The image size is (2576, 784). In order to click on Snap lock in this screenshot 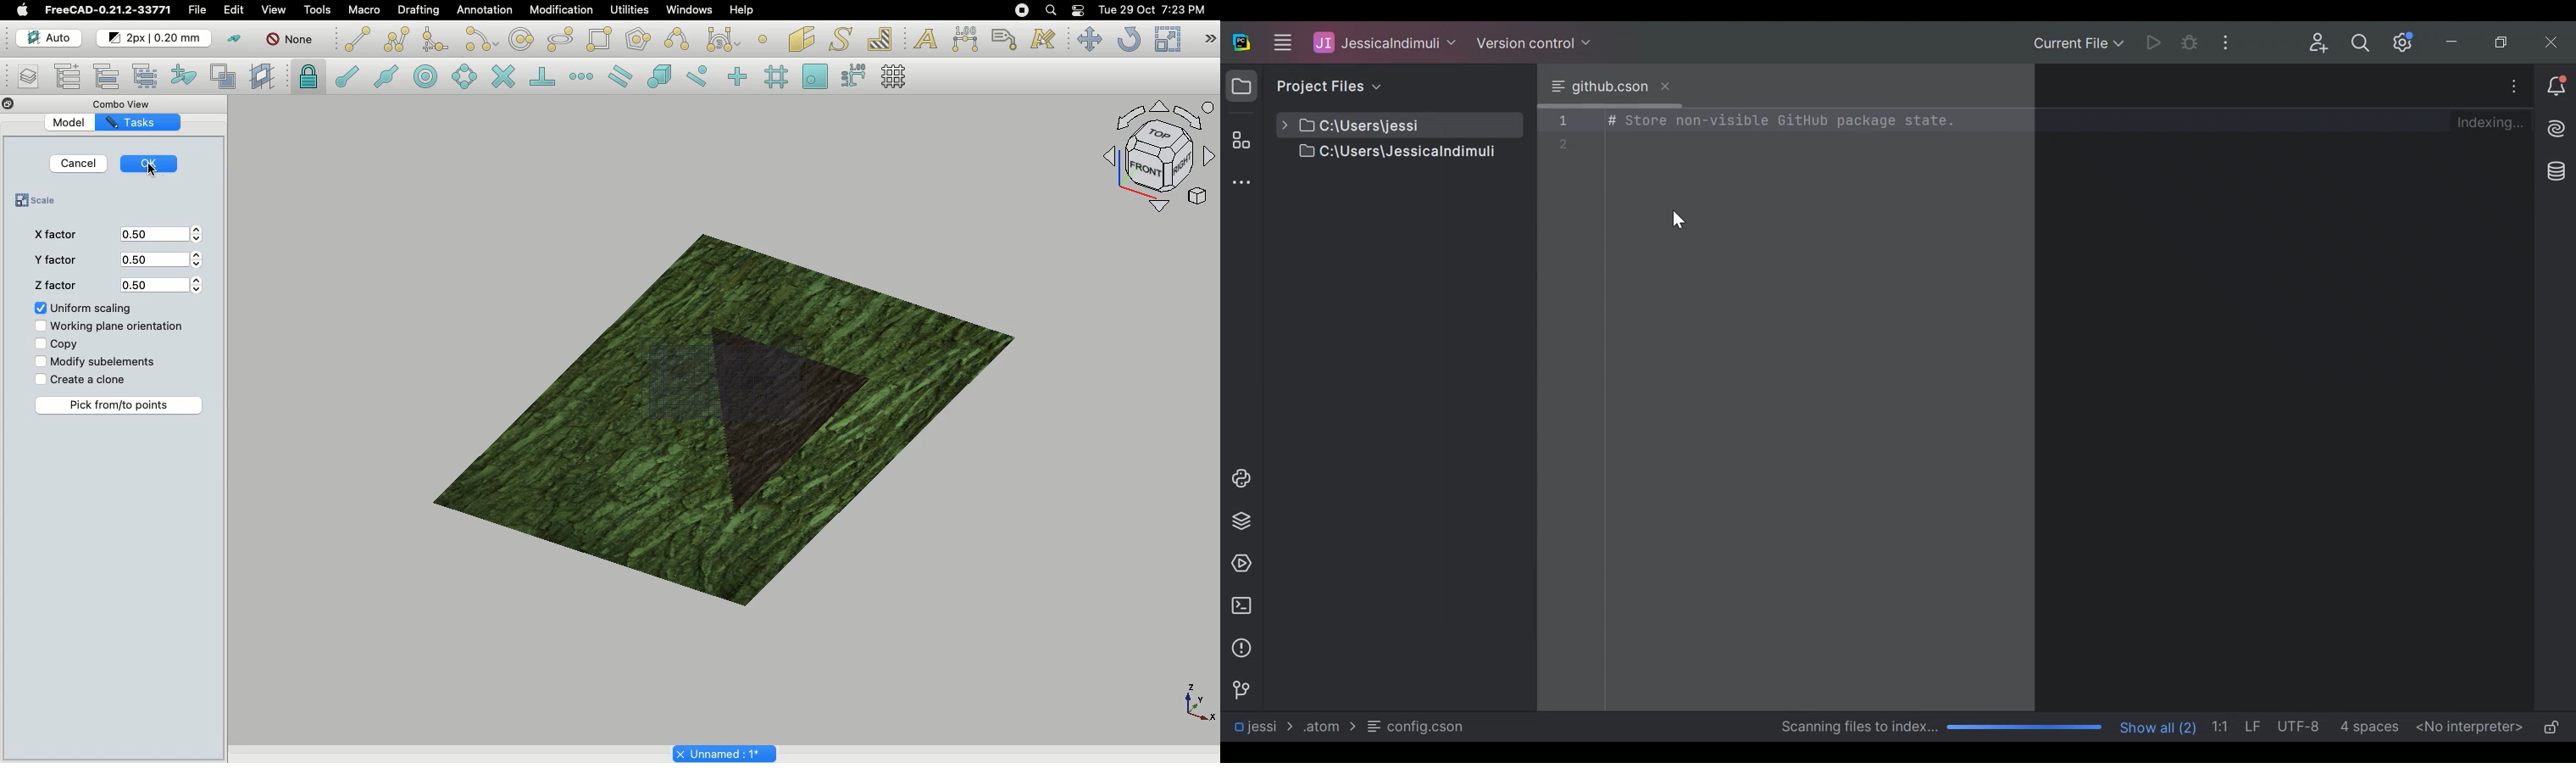, I will do `click(308, 76)`.